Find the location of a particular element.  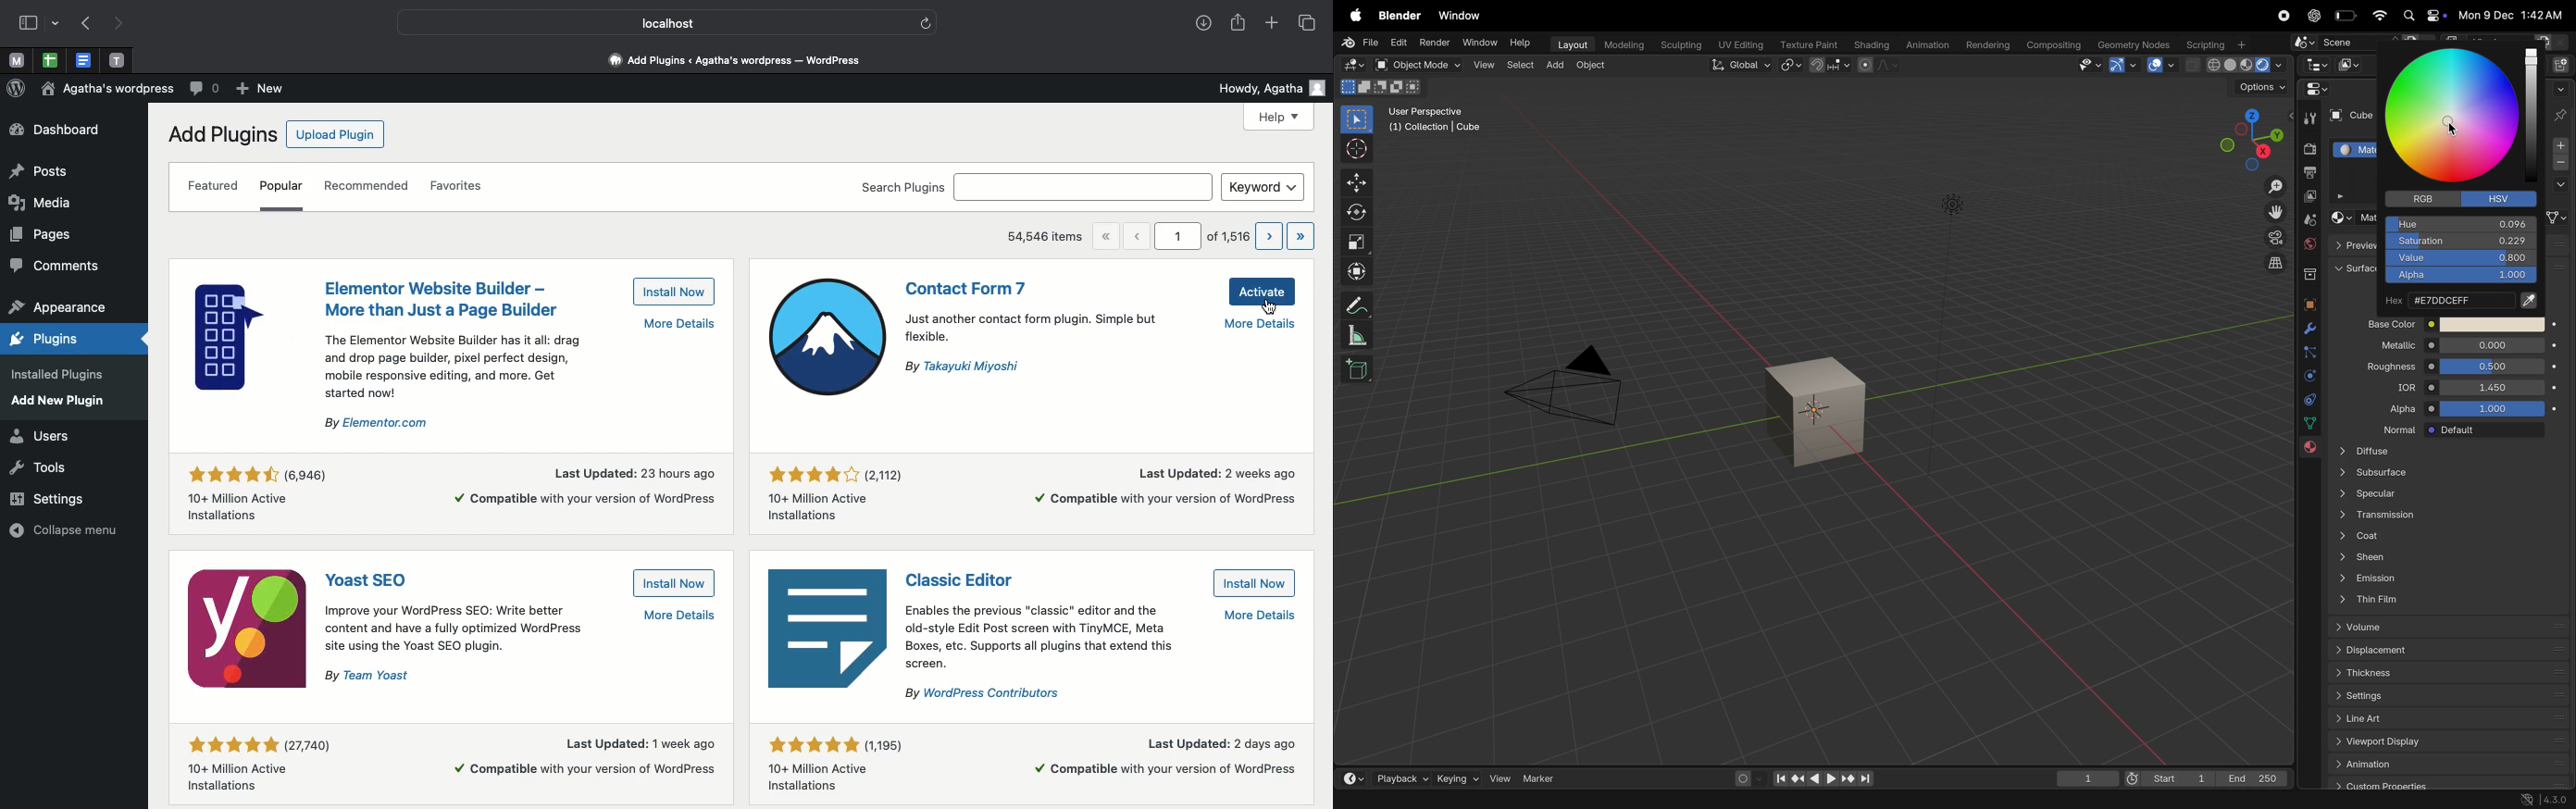

play back controls is located at coordinates (1823, 779).